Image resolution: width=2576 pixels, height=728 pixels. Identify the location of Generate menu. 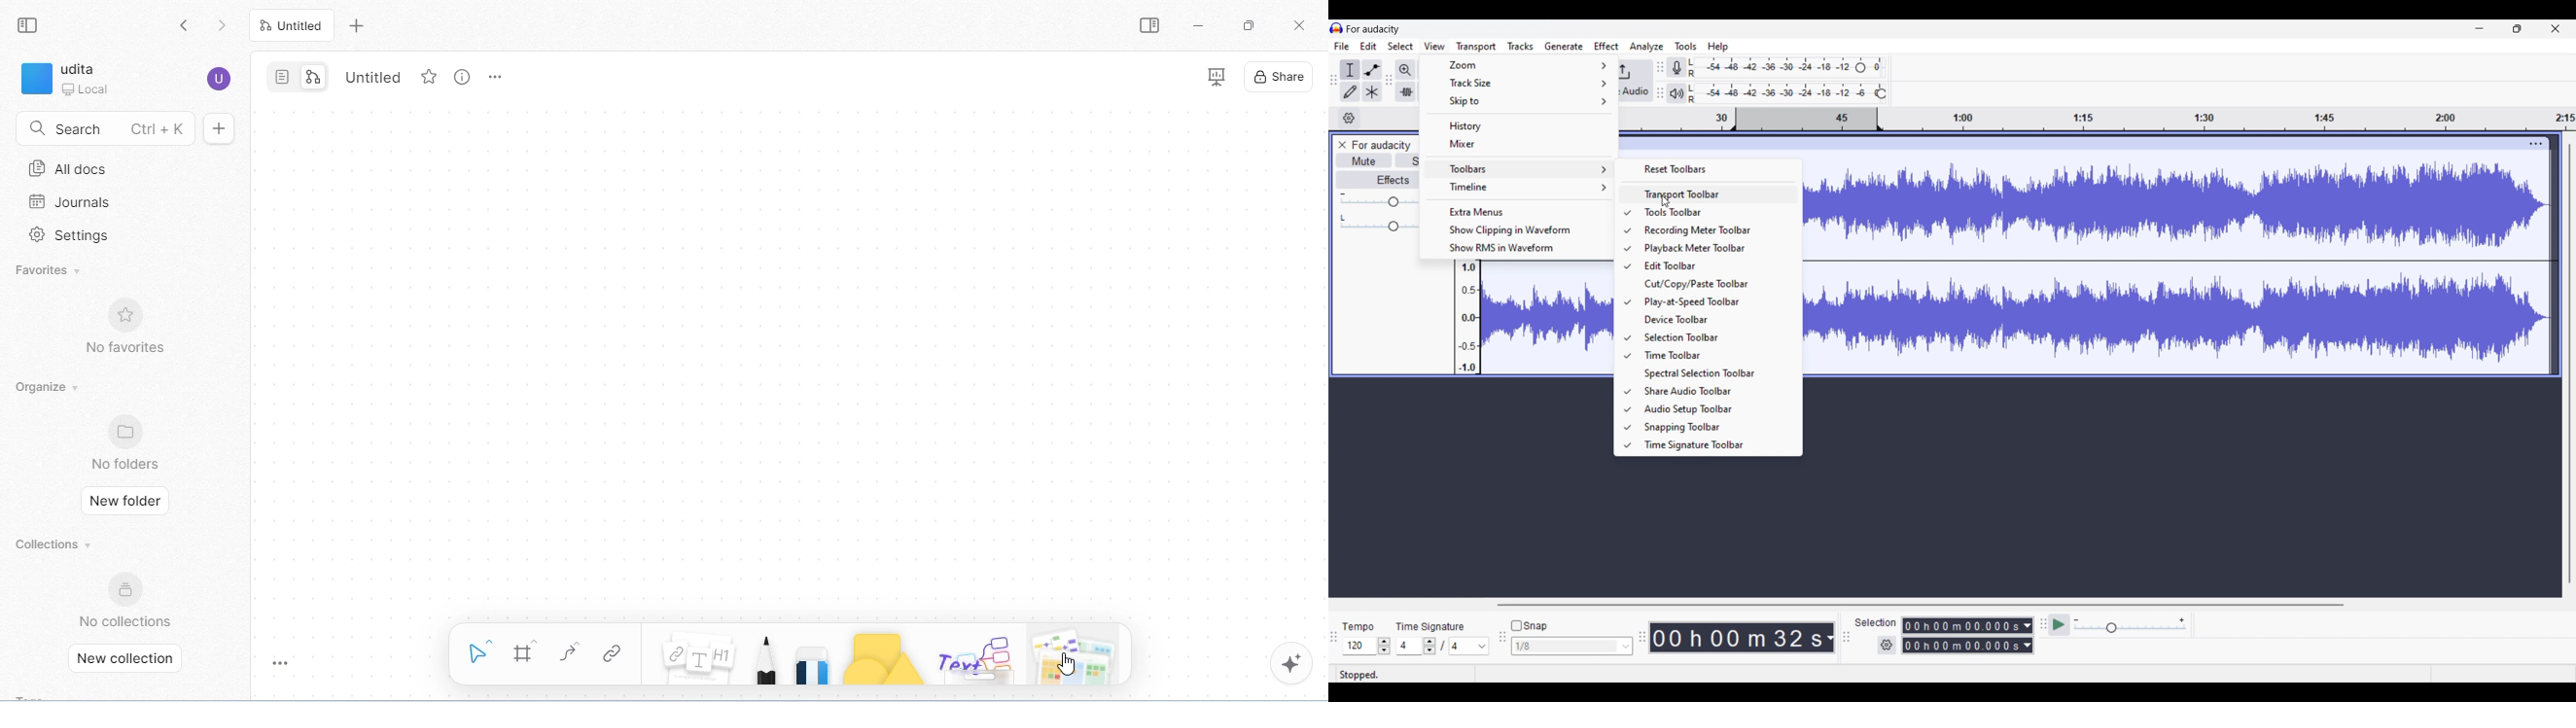
(1564, 46).